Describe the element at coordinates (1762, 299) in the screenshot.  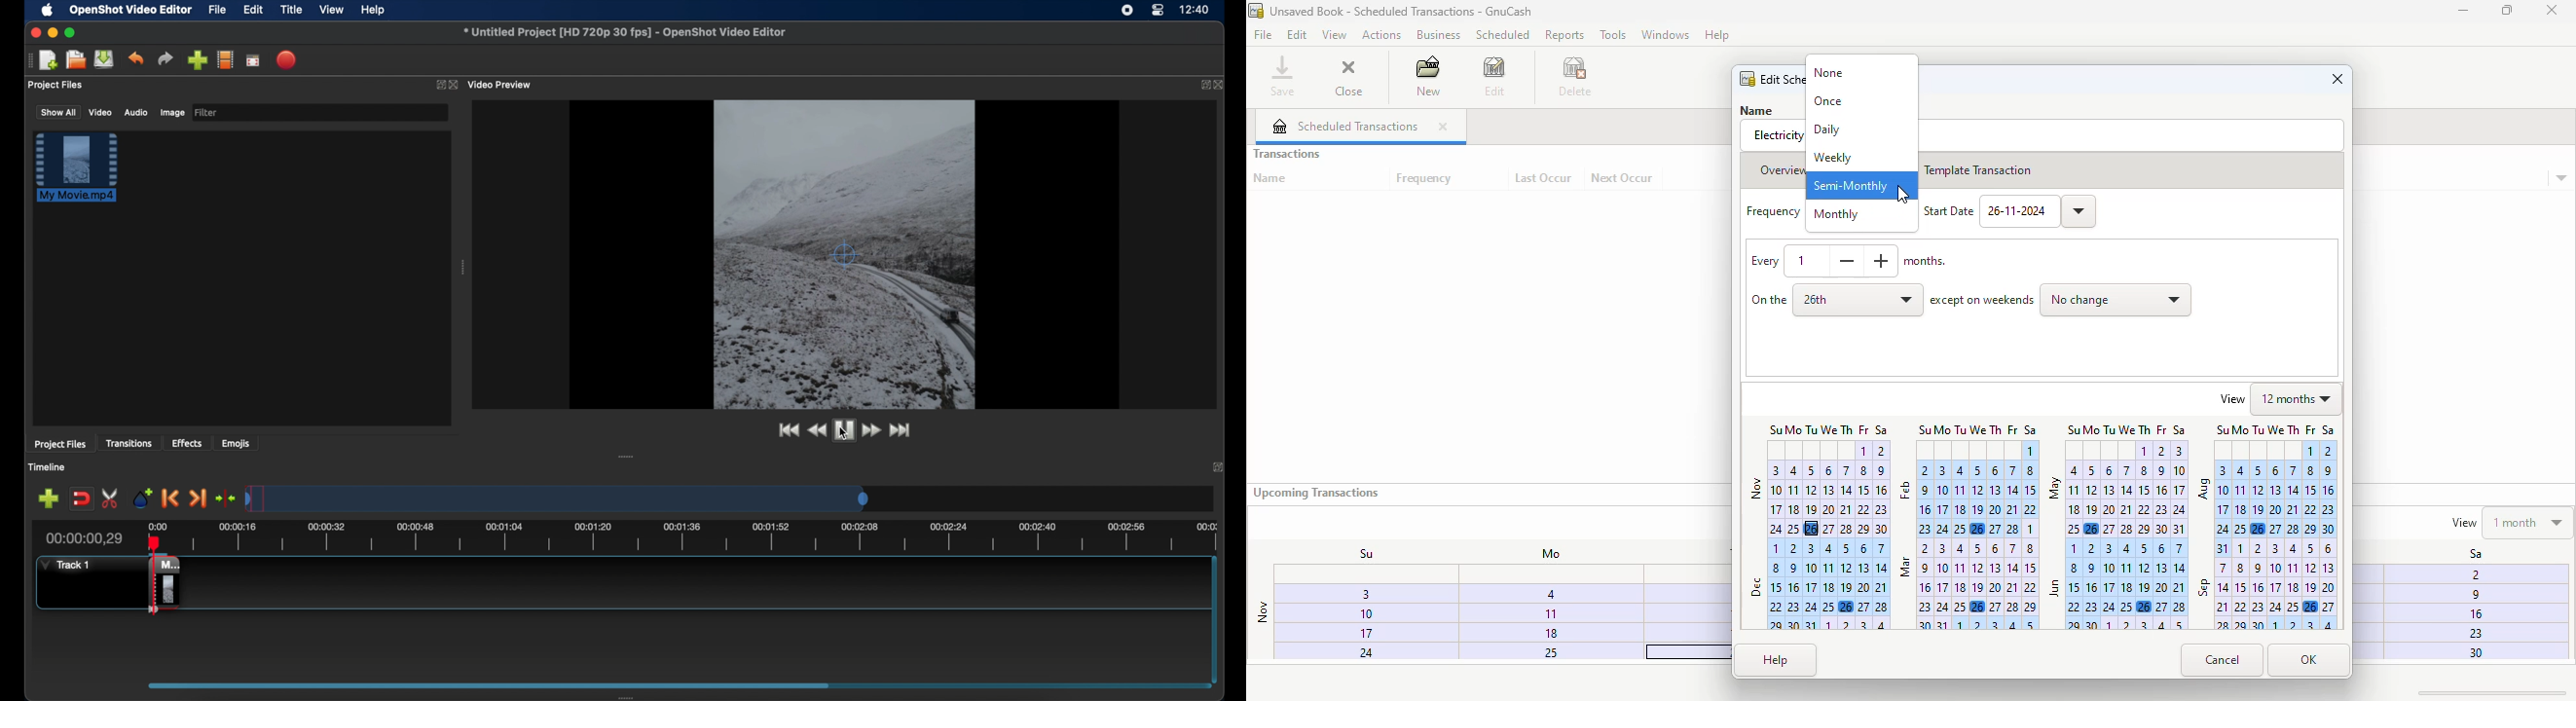
I see `on the` at that location.